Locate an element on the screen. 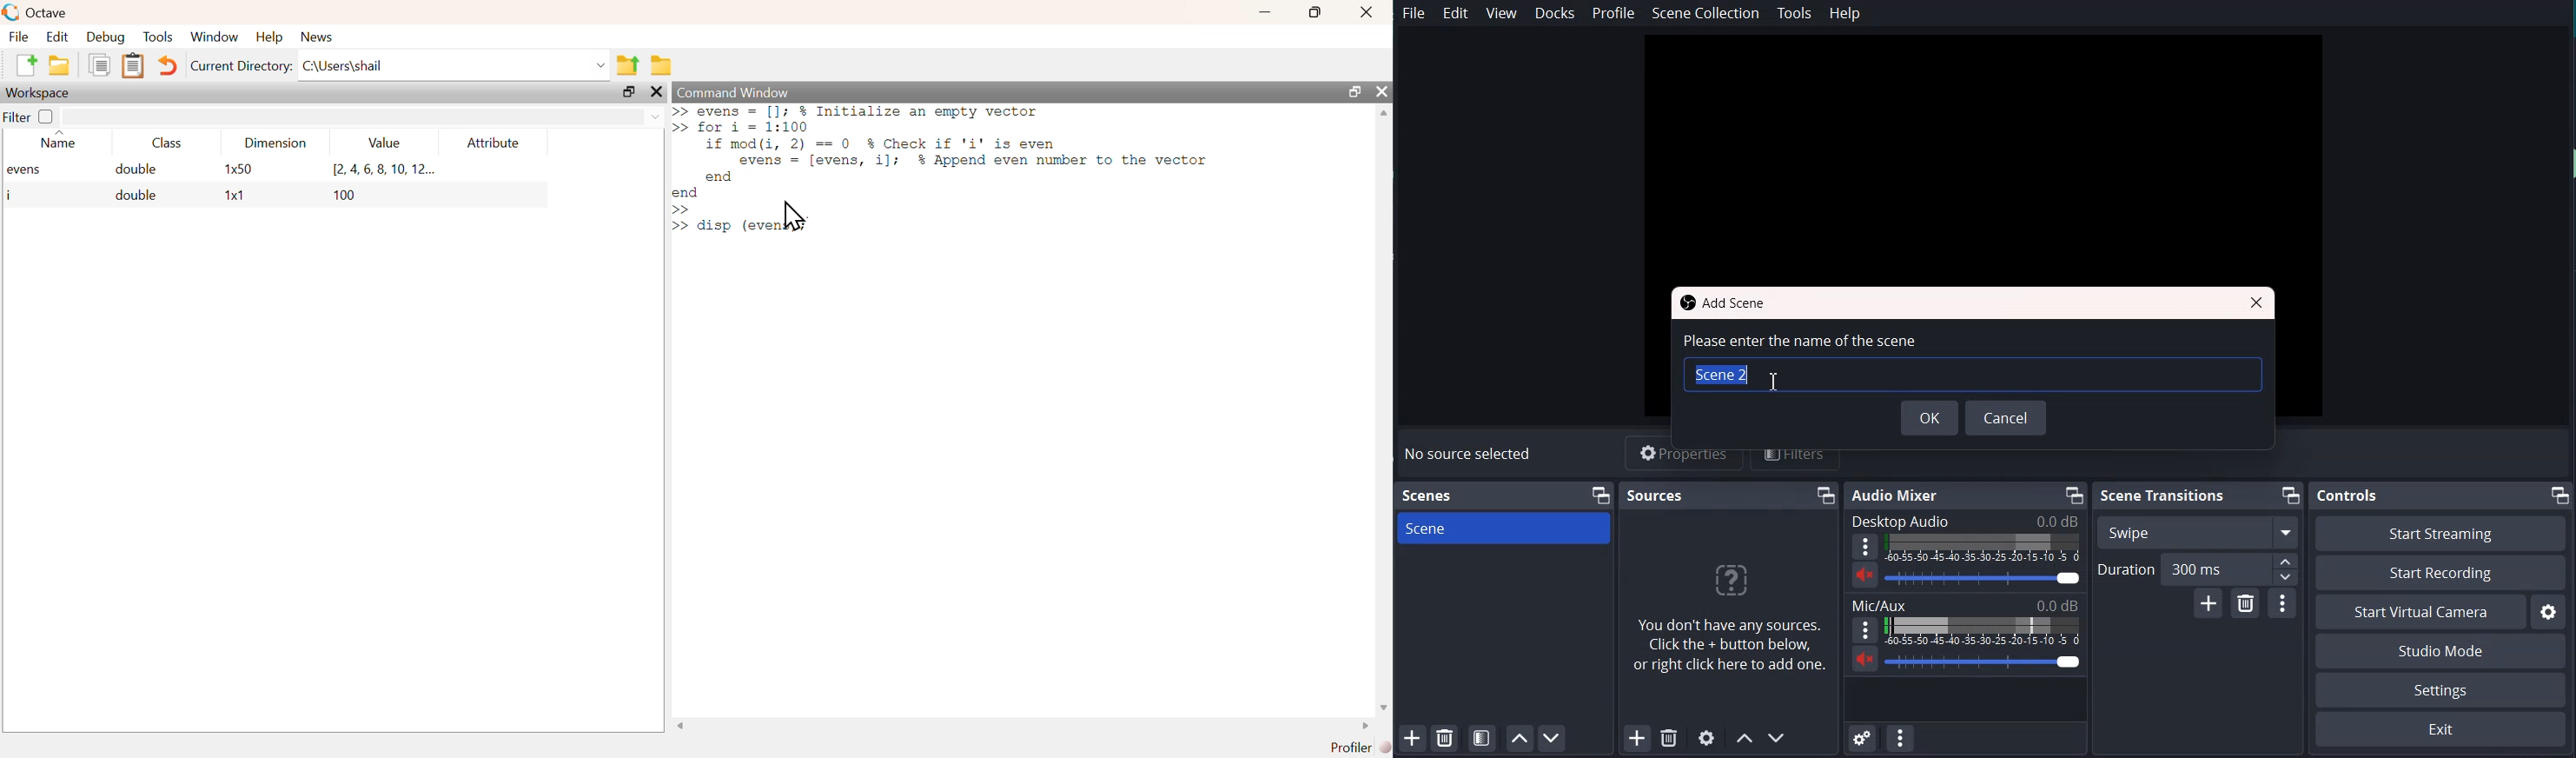 The width and height of the screenshot is (2576, 784). Start Recording is located at coordinates (2441, 573).